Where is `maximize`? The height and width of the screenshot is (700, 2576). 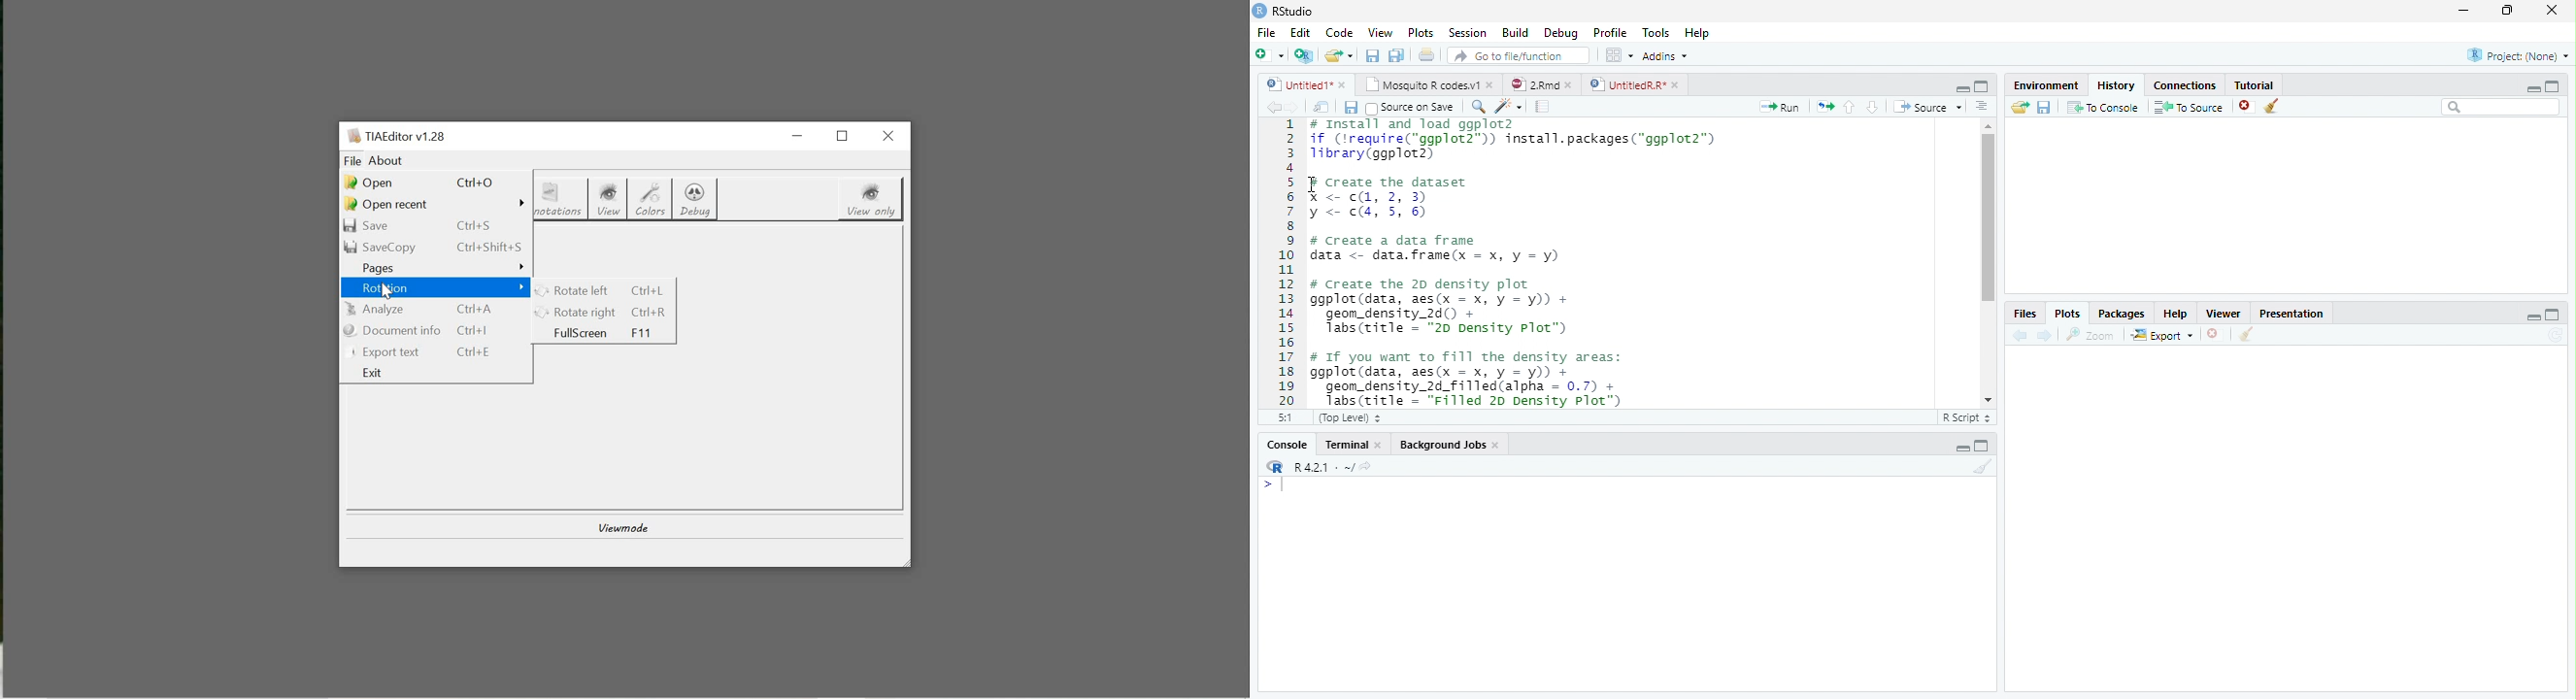 maximize is located at coordinates (2509, 10).